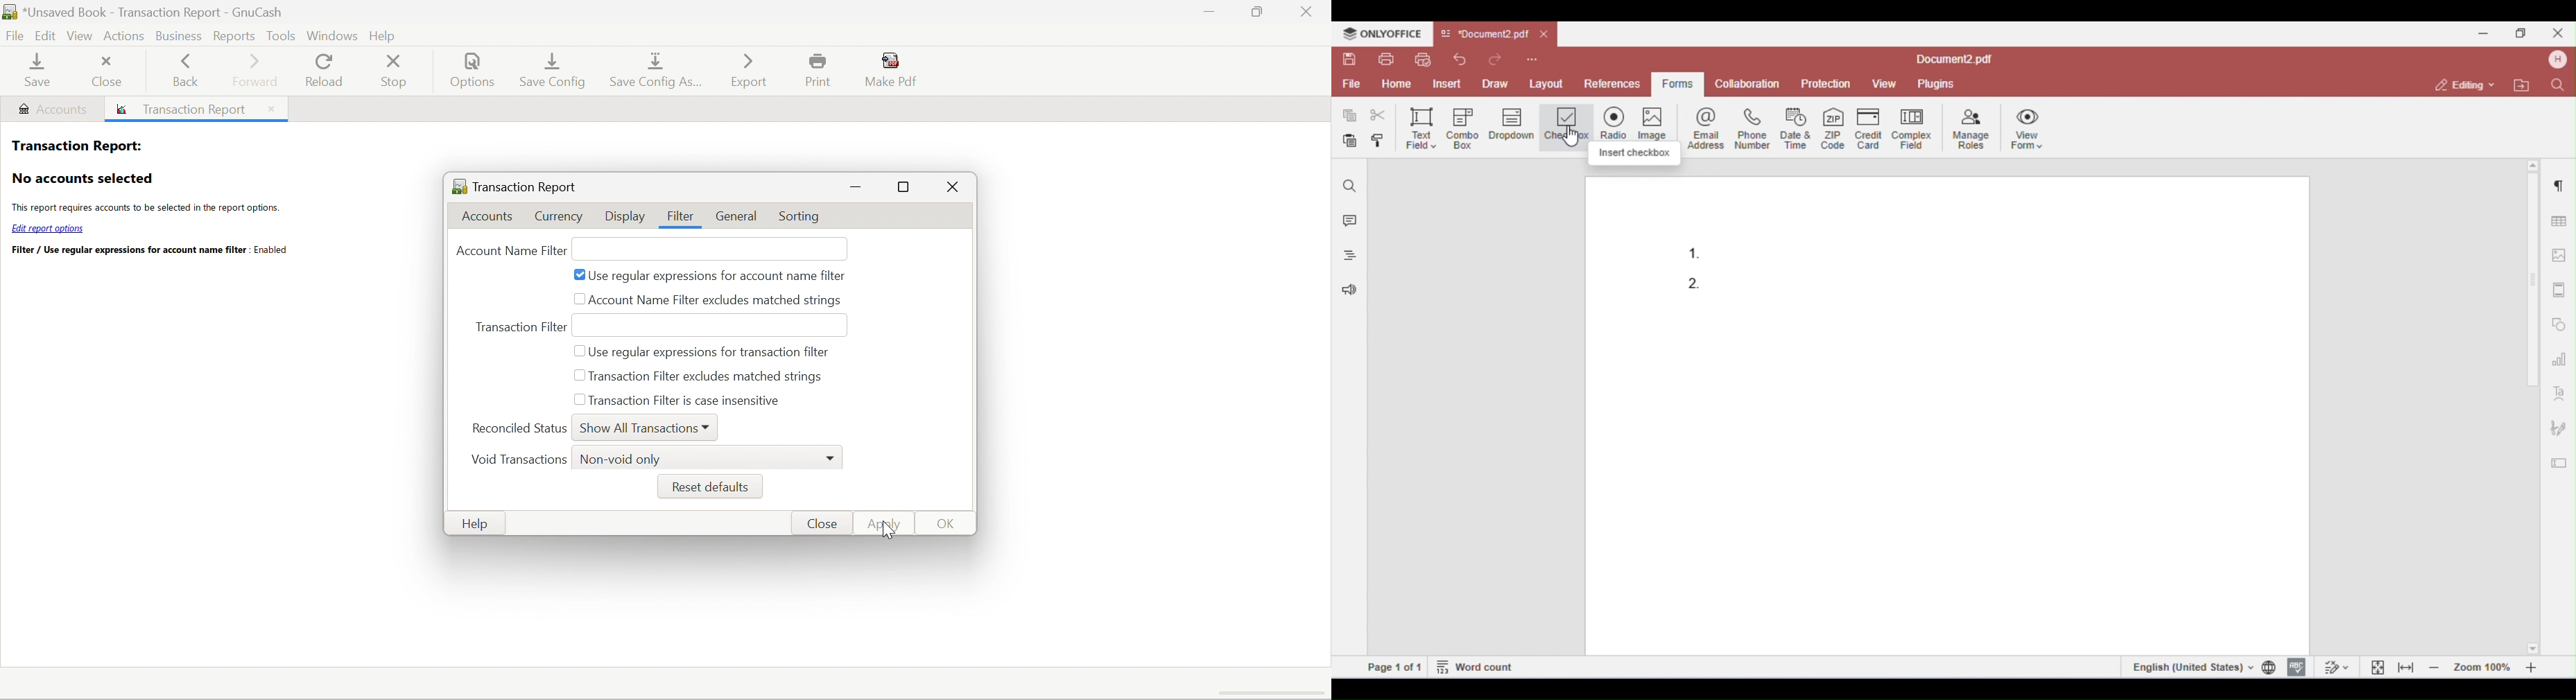  Describe the element at coordinates (895, 69) in the screenshot. I see `Make Pdf` at that location.